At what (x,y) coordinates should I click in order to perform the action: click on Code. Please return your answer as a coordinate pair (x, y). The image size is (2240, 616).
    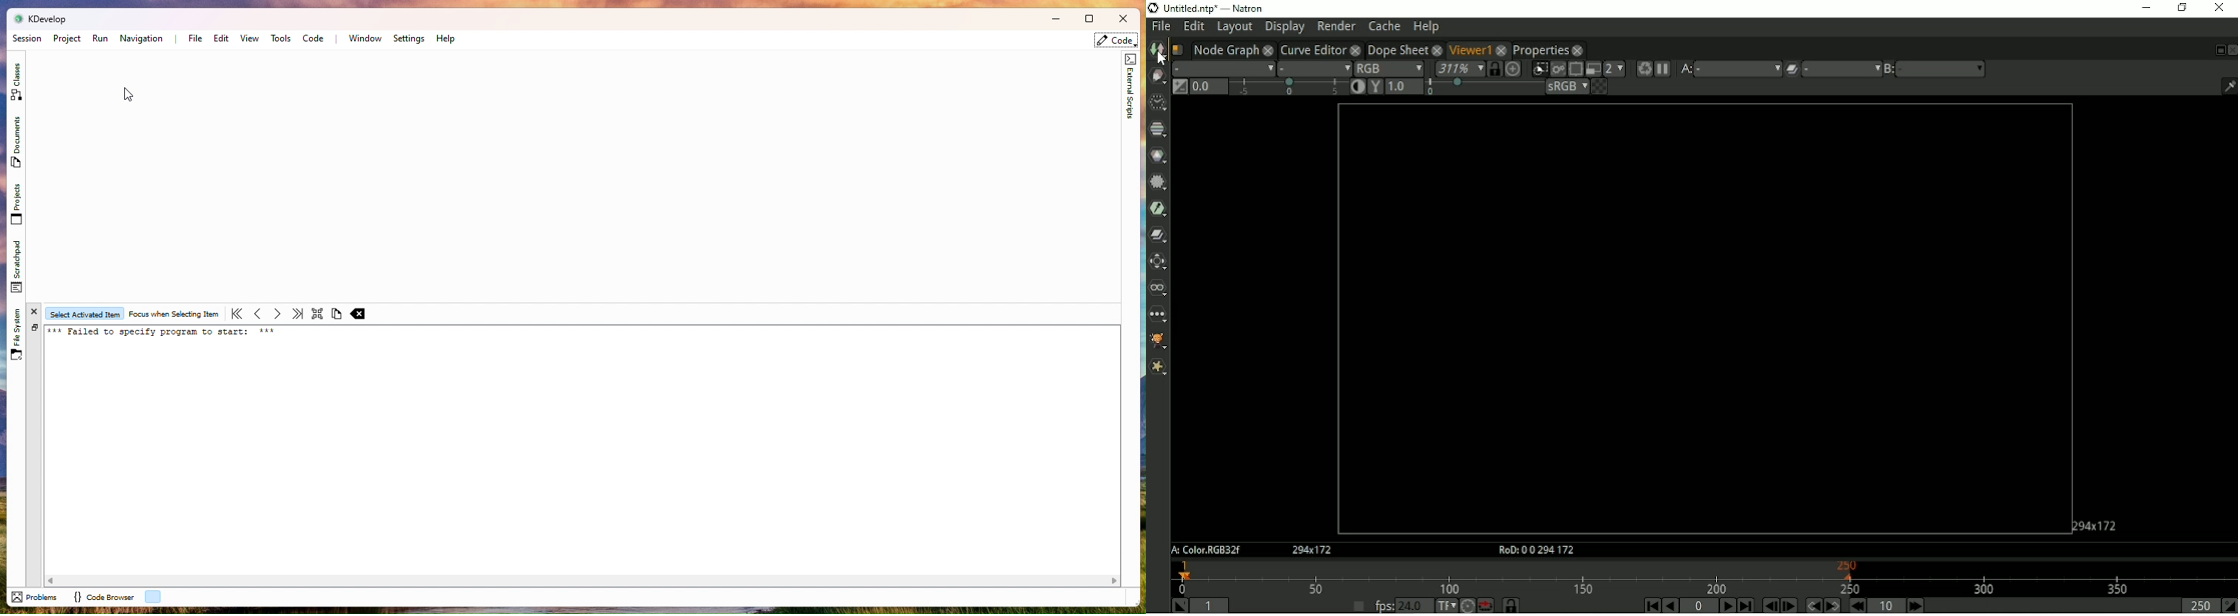
    Looking at the image, I should click on (314, 39).